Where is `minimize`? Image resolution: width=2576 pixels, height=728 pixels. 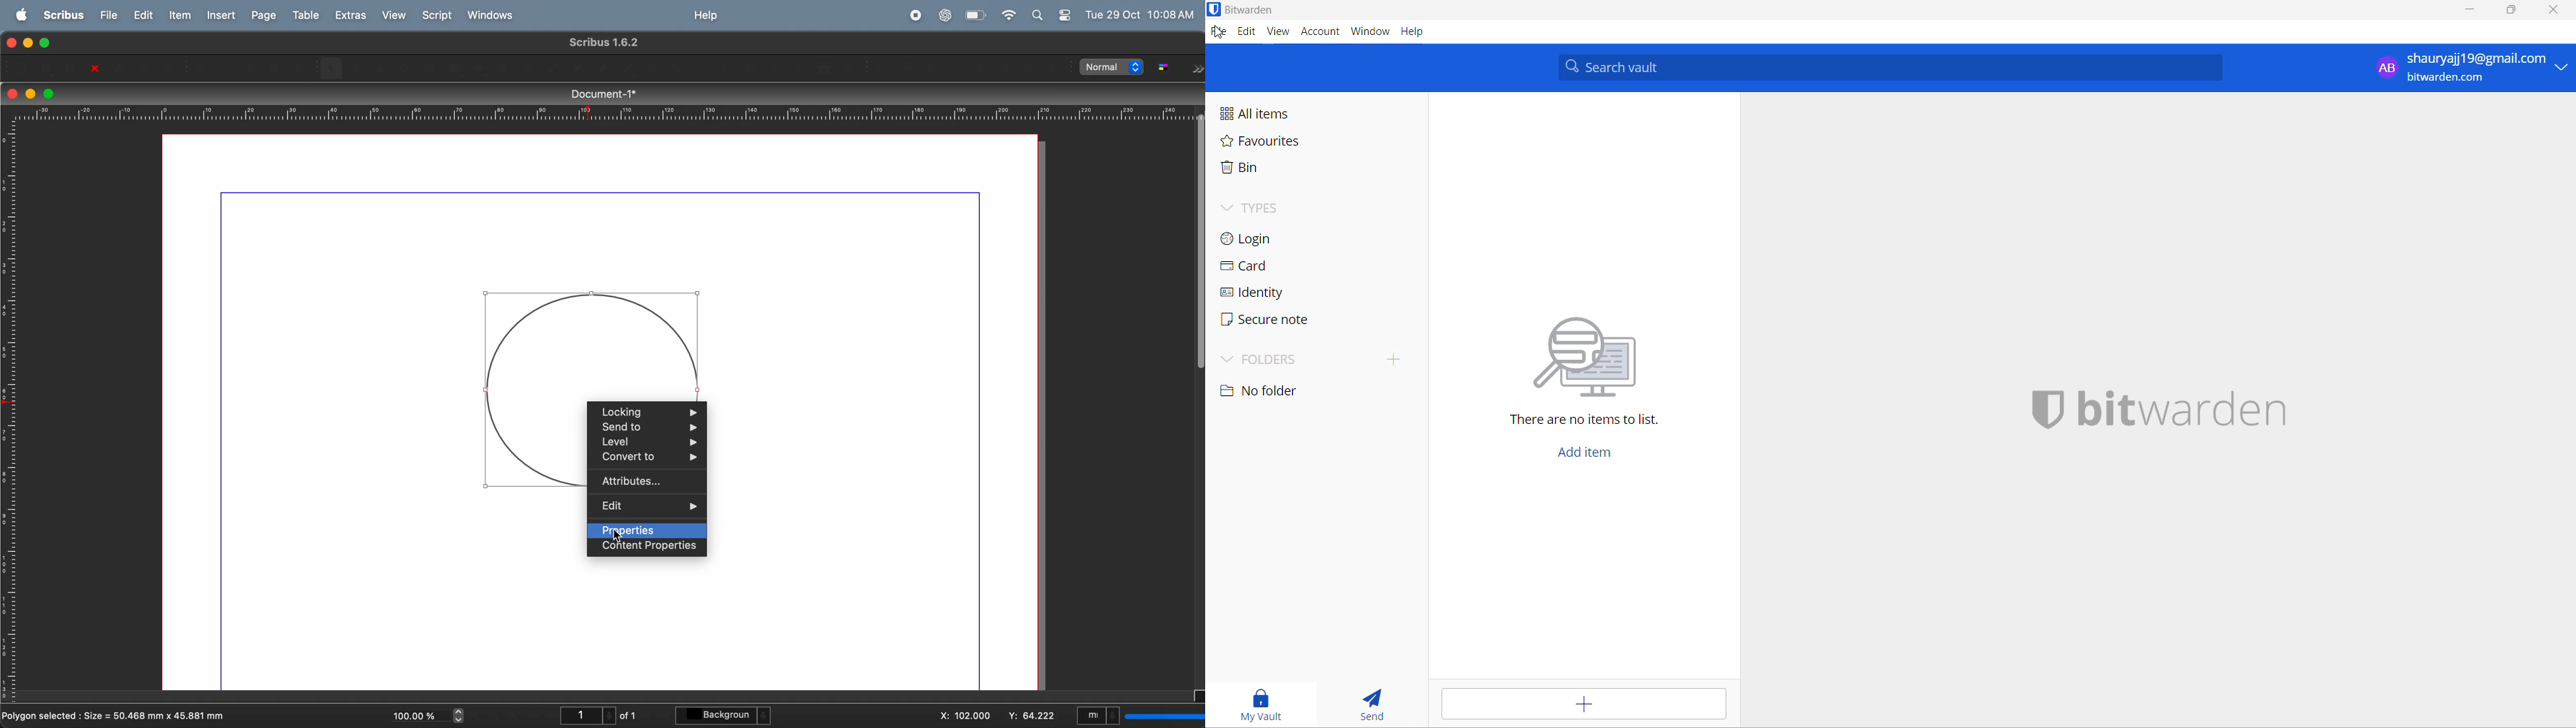
minimize is located at coordinates (27, 42).